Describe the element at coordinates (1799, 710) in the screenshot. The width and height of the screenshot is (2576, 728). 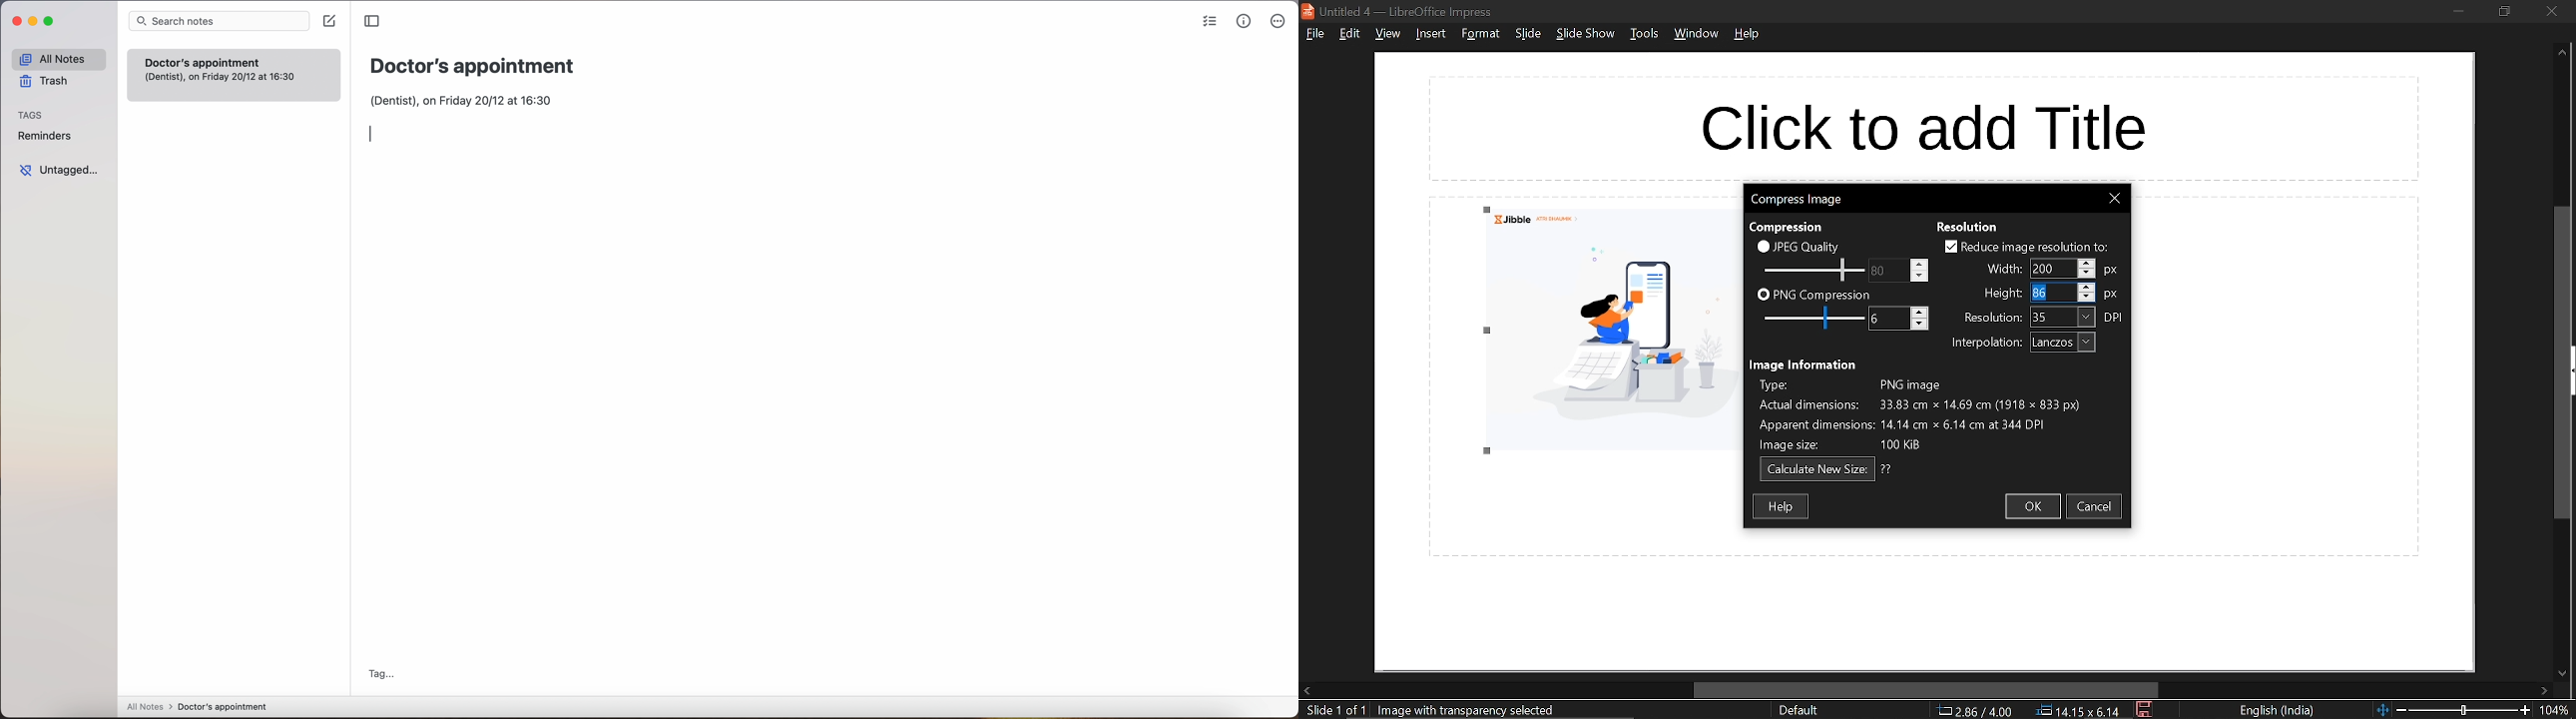
I see `slide style` at that location.